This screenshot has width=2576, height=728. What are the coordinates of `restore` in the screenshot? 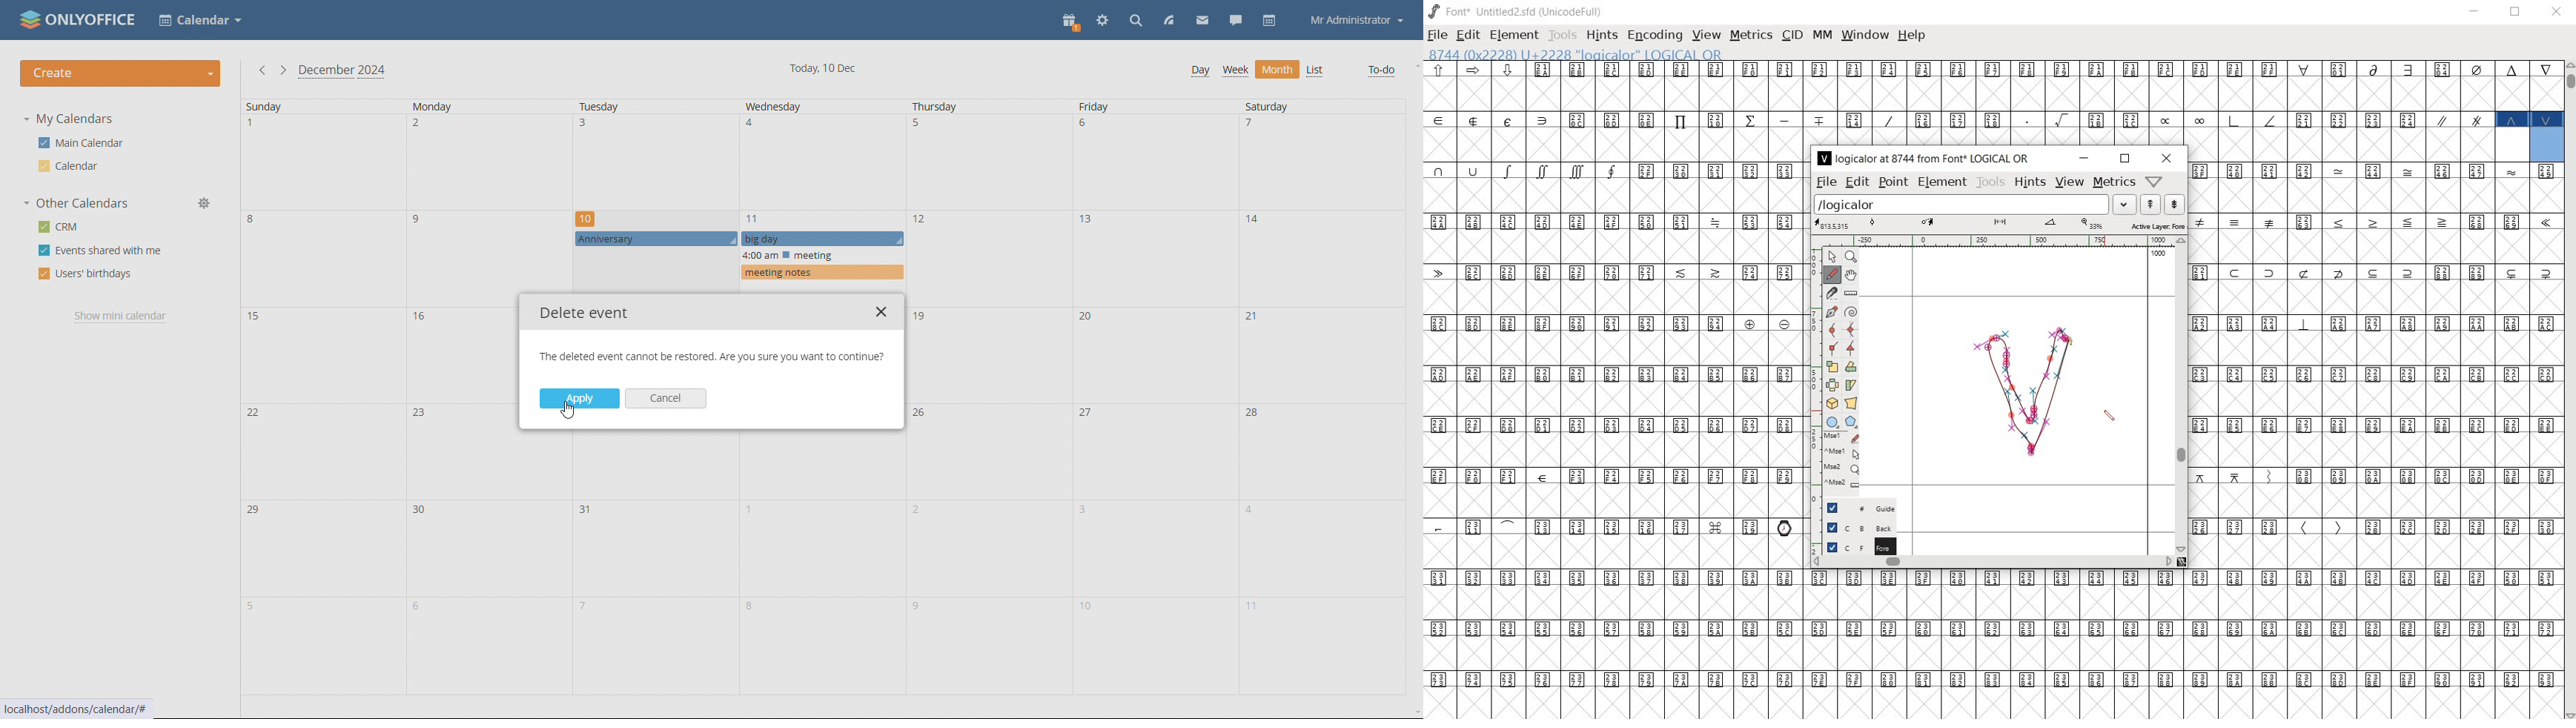 It's located at (2125, 159).